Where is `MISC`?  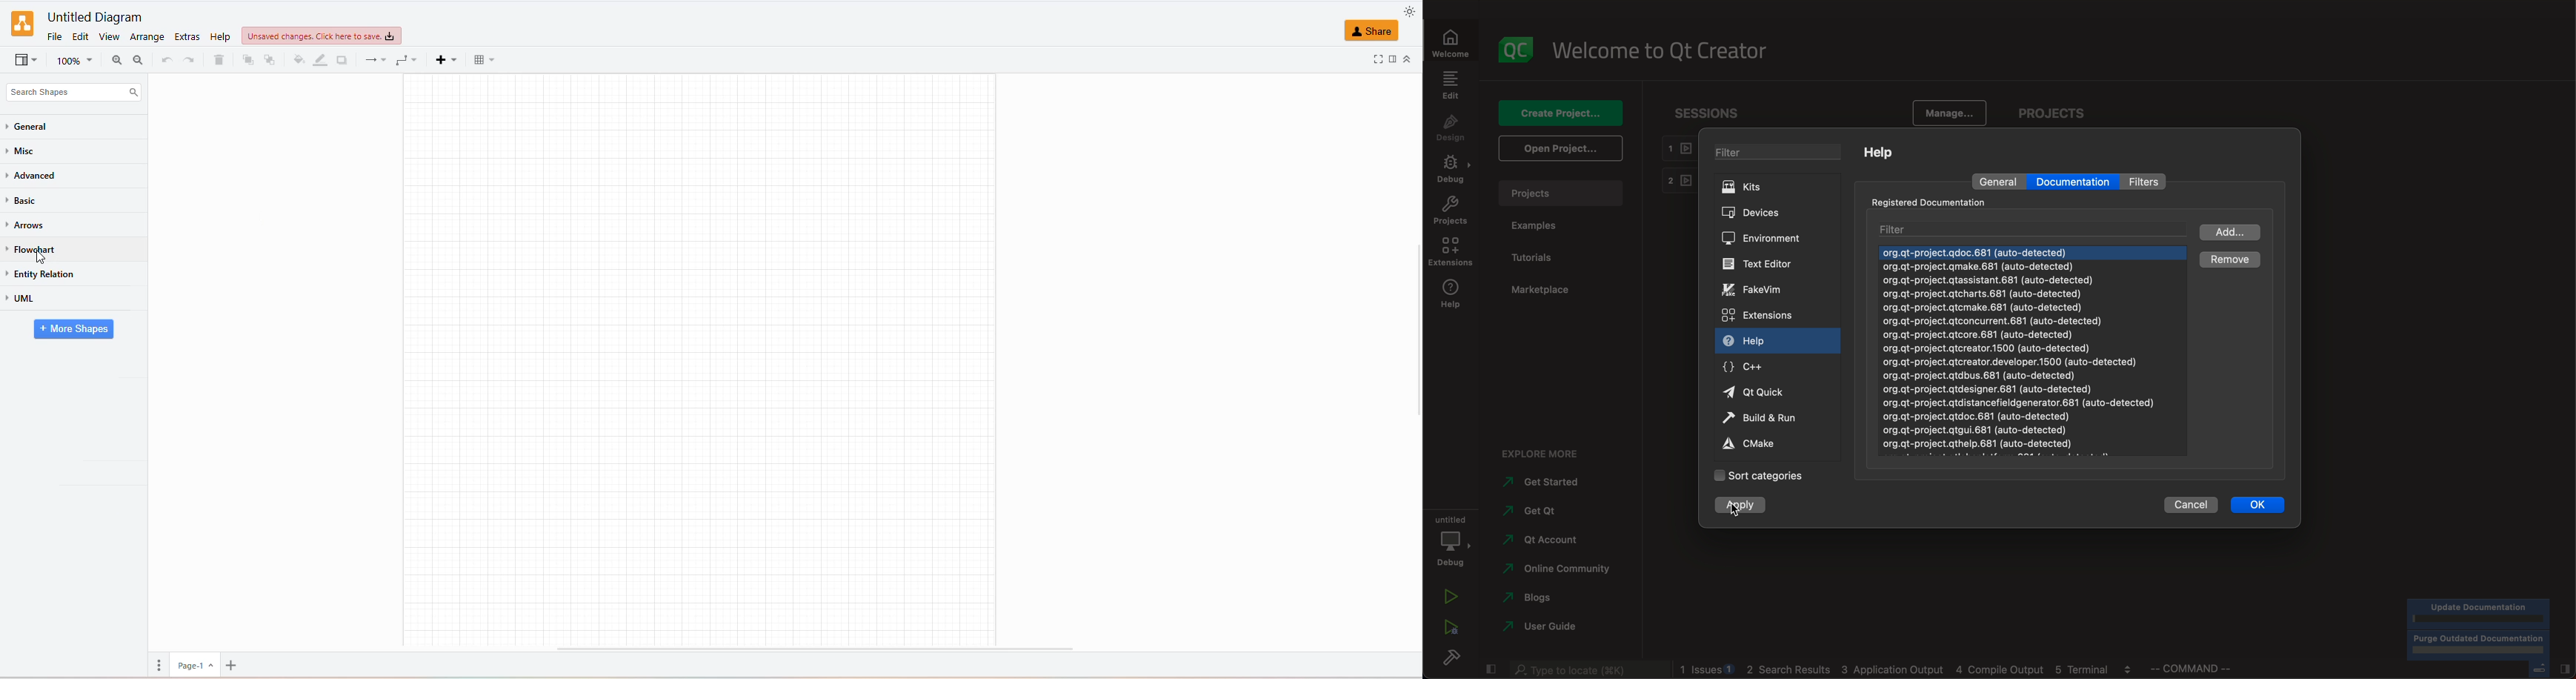 MISC is located at coordinates (24, 150).